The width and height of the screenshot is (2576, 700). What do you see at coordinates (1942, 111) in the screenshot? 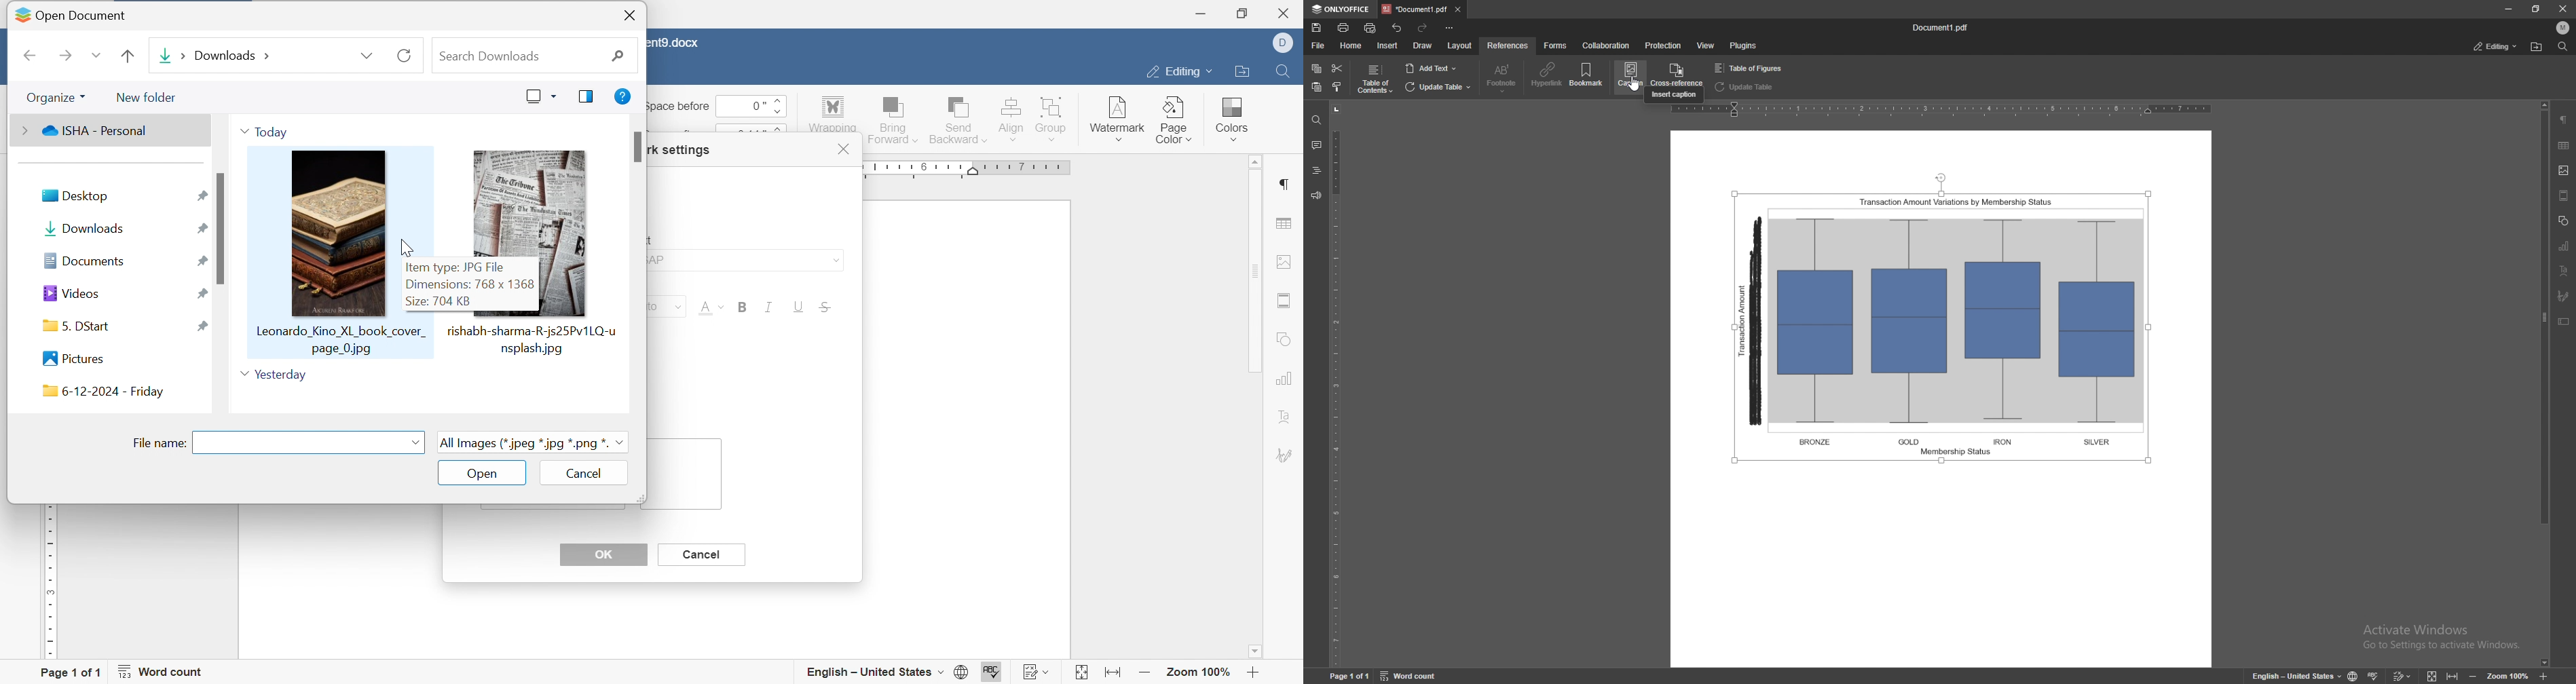
I see `horizontal scale` at bounding box center [1942, 111].